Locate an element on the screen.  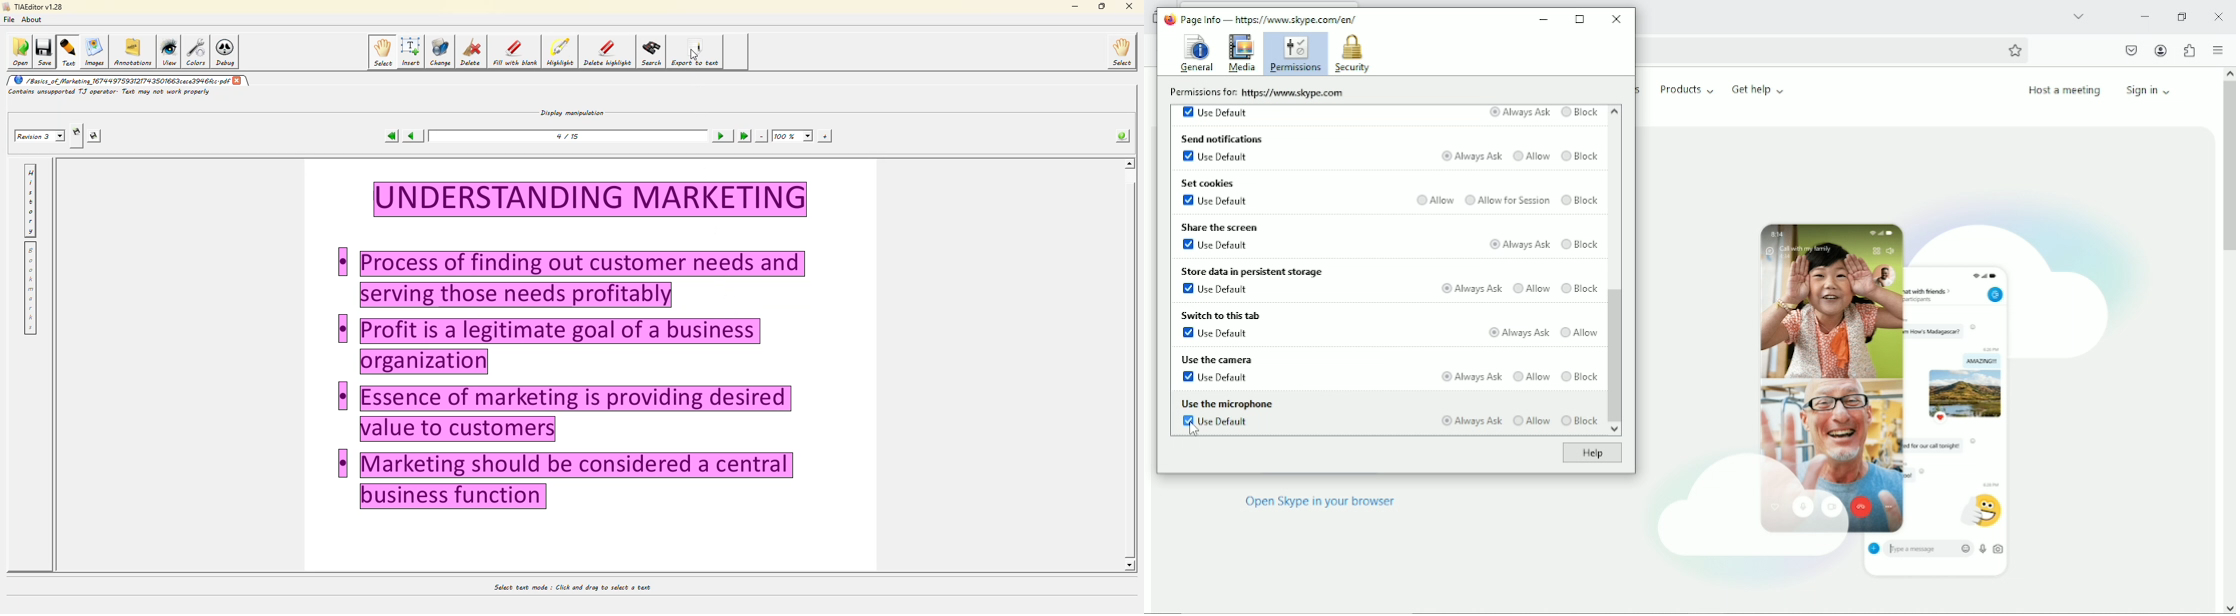
Always ask is located at coordinates (1468, 420).